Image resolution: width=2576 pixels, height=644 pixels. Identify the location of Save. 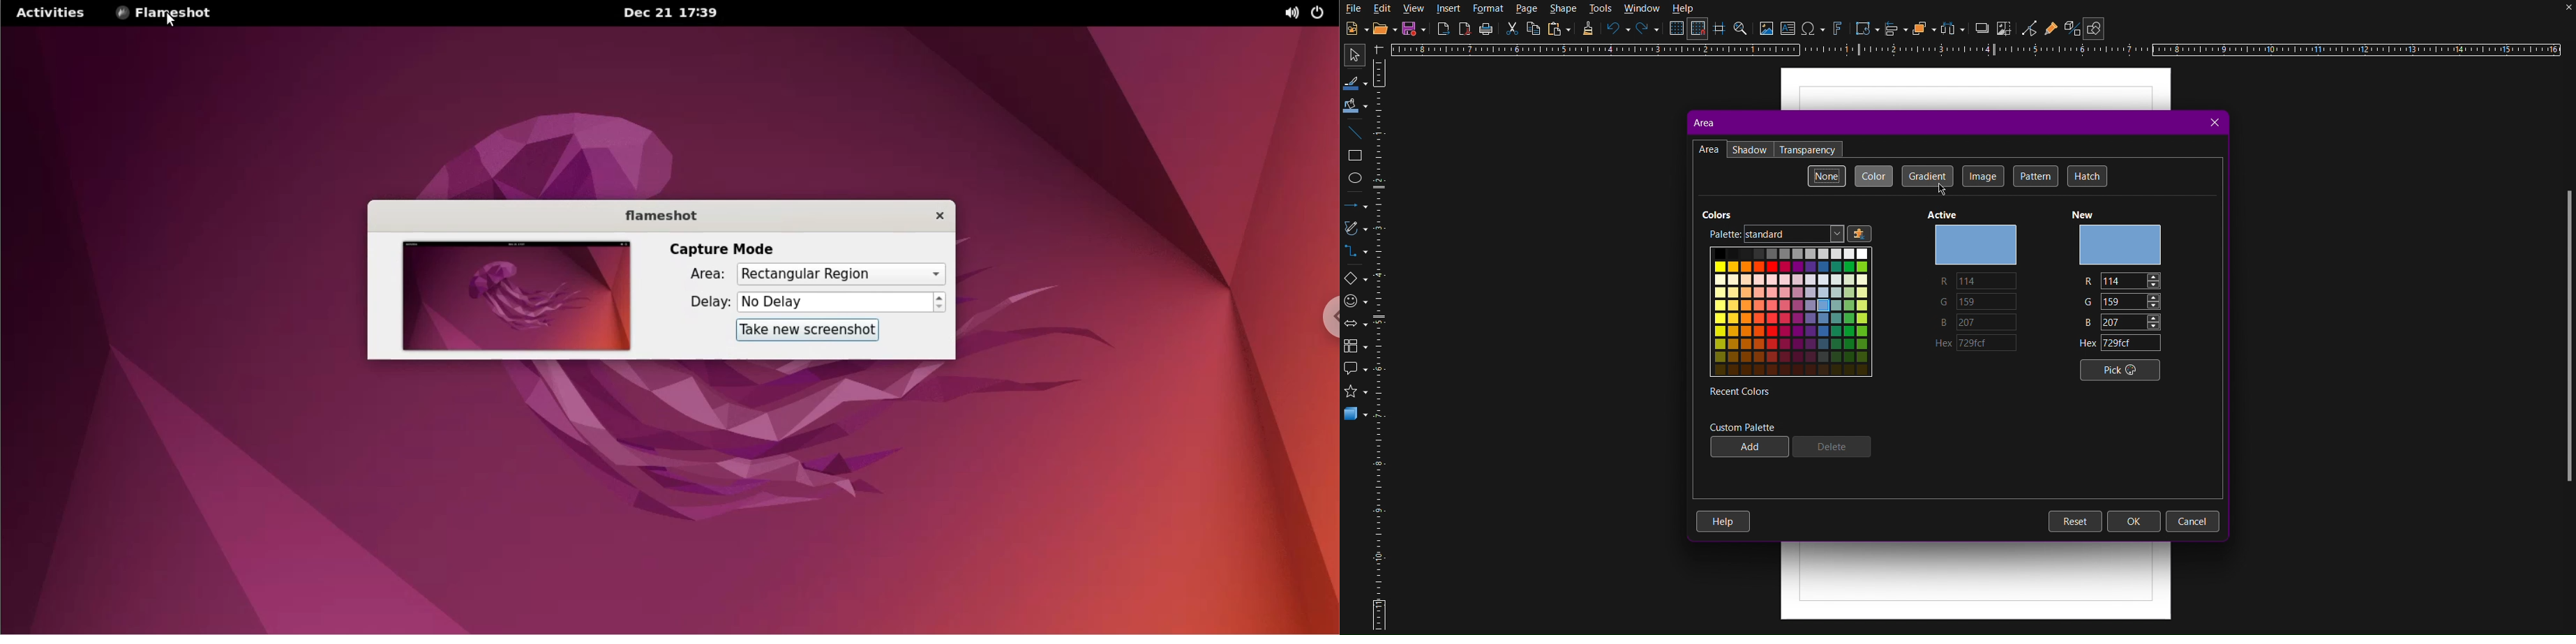
(1414, 28).